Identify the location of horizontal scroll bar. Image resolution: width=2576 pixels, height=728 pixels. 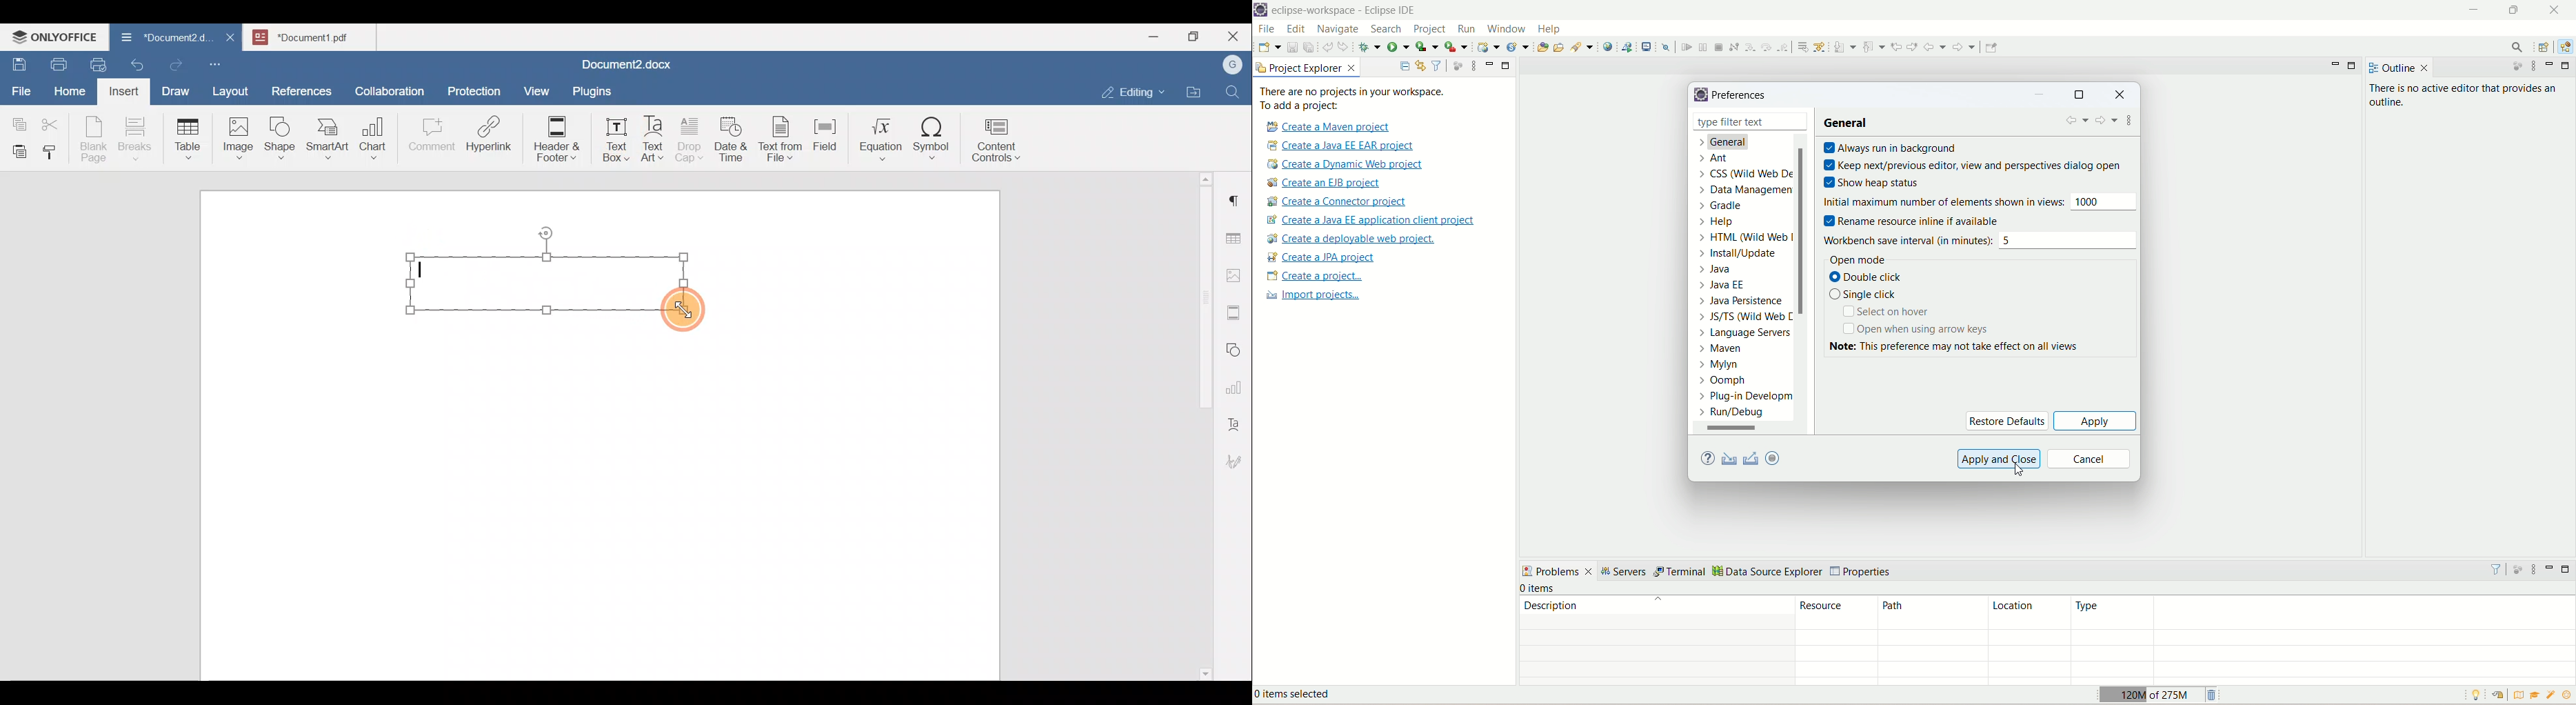
(1742, 428).